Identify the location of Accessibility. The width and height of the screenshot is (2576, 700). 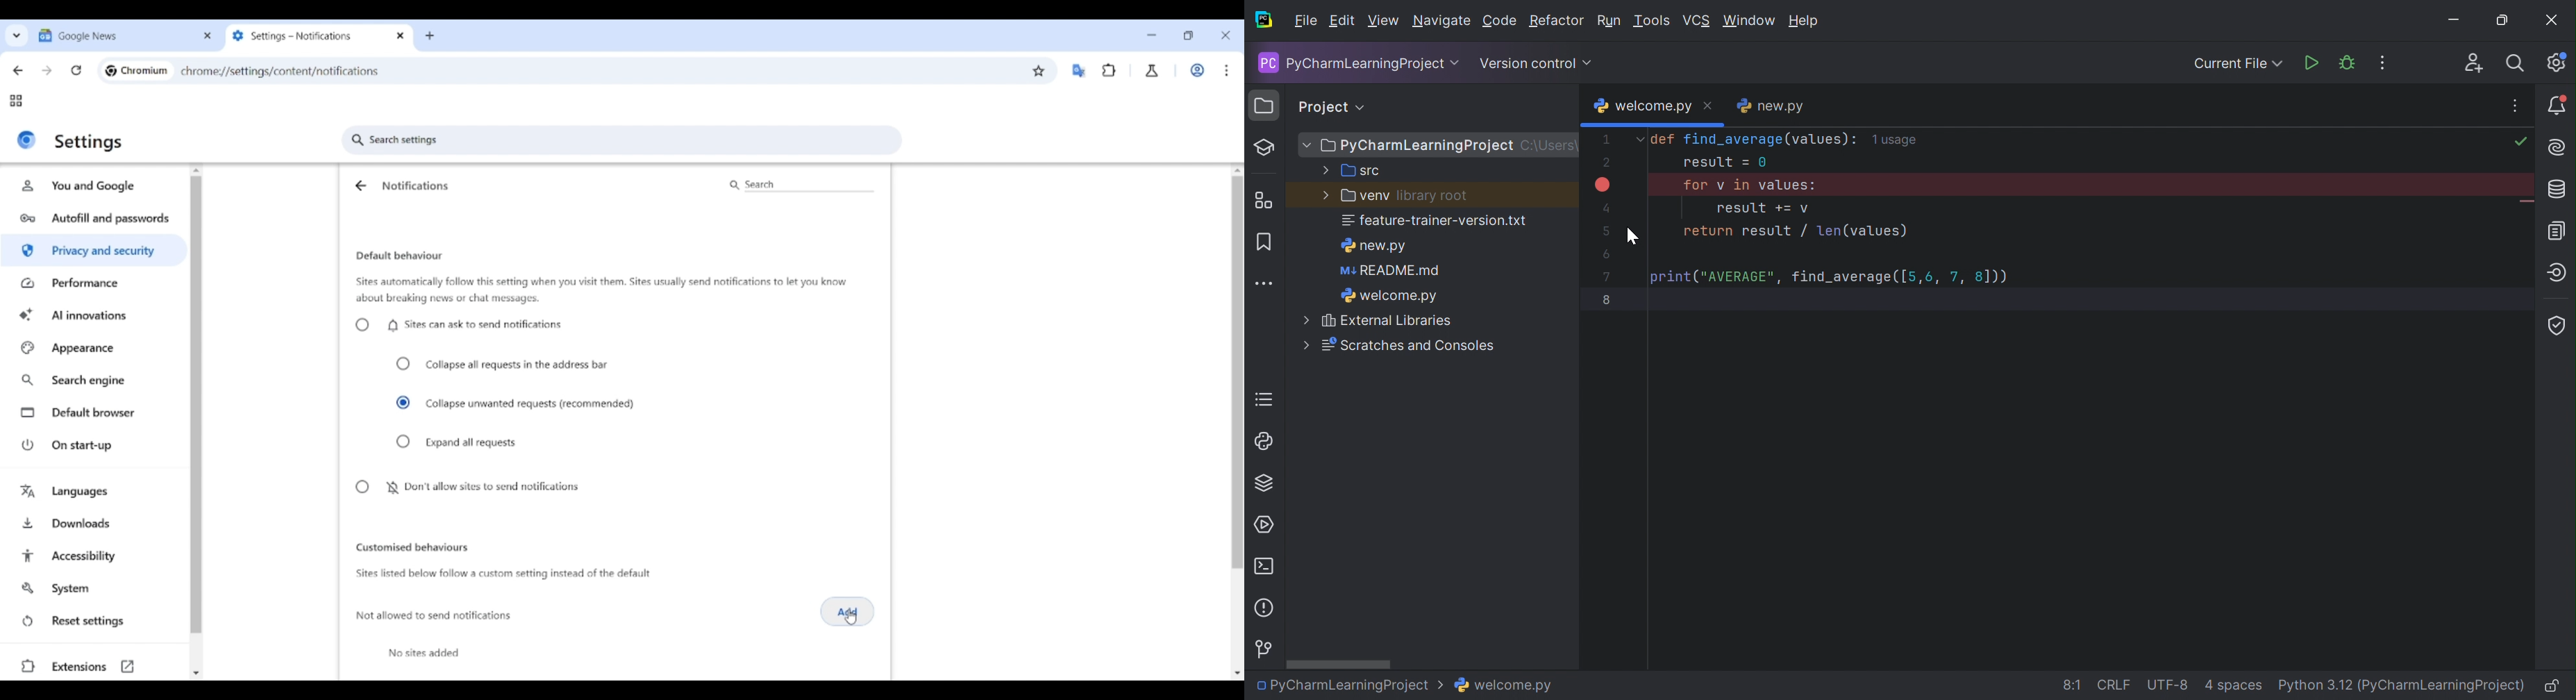
(95, 556).